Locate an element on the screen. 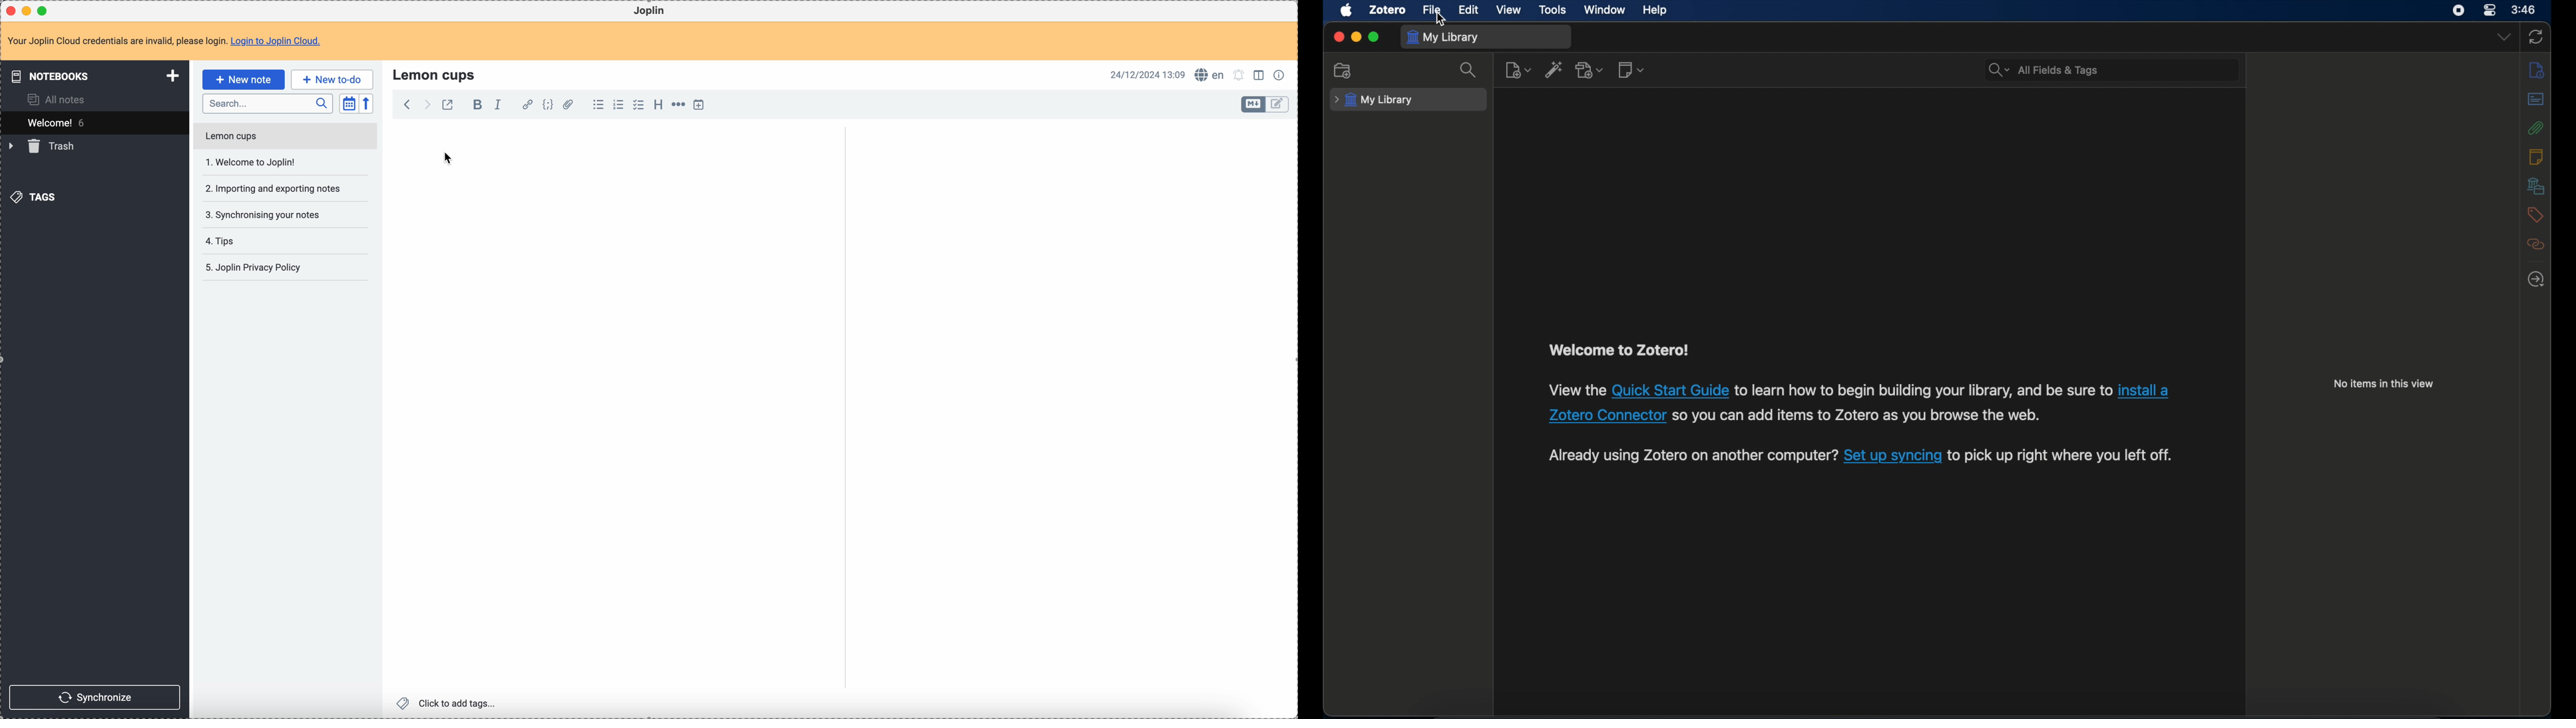 Image resolution: width=2576 pixels, height=728 pixels. tags is located at coordinates (36, 196).